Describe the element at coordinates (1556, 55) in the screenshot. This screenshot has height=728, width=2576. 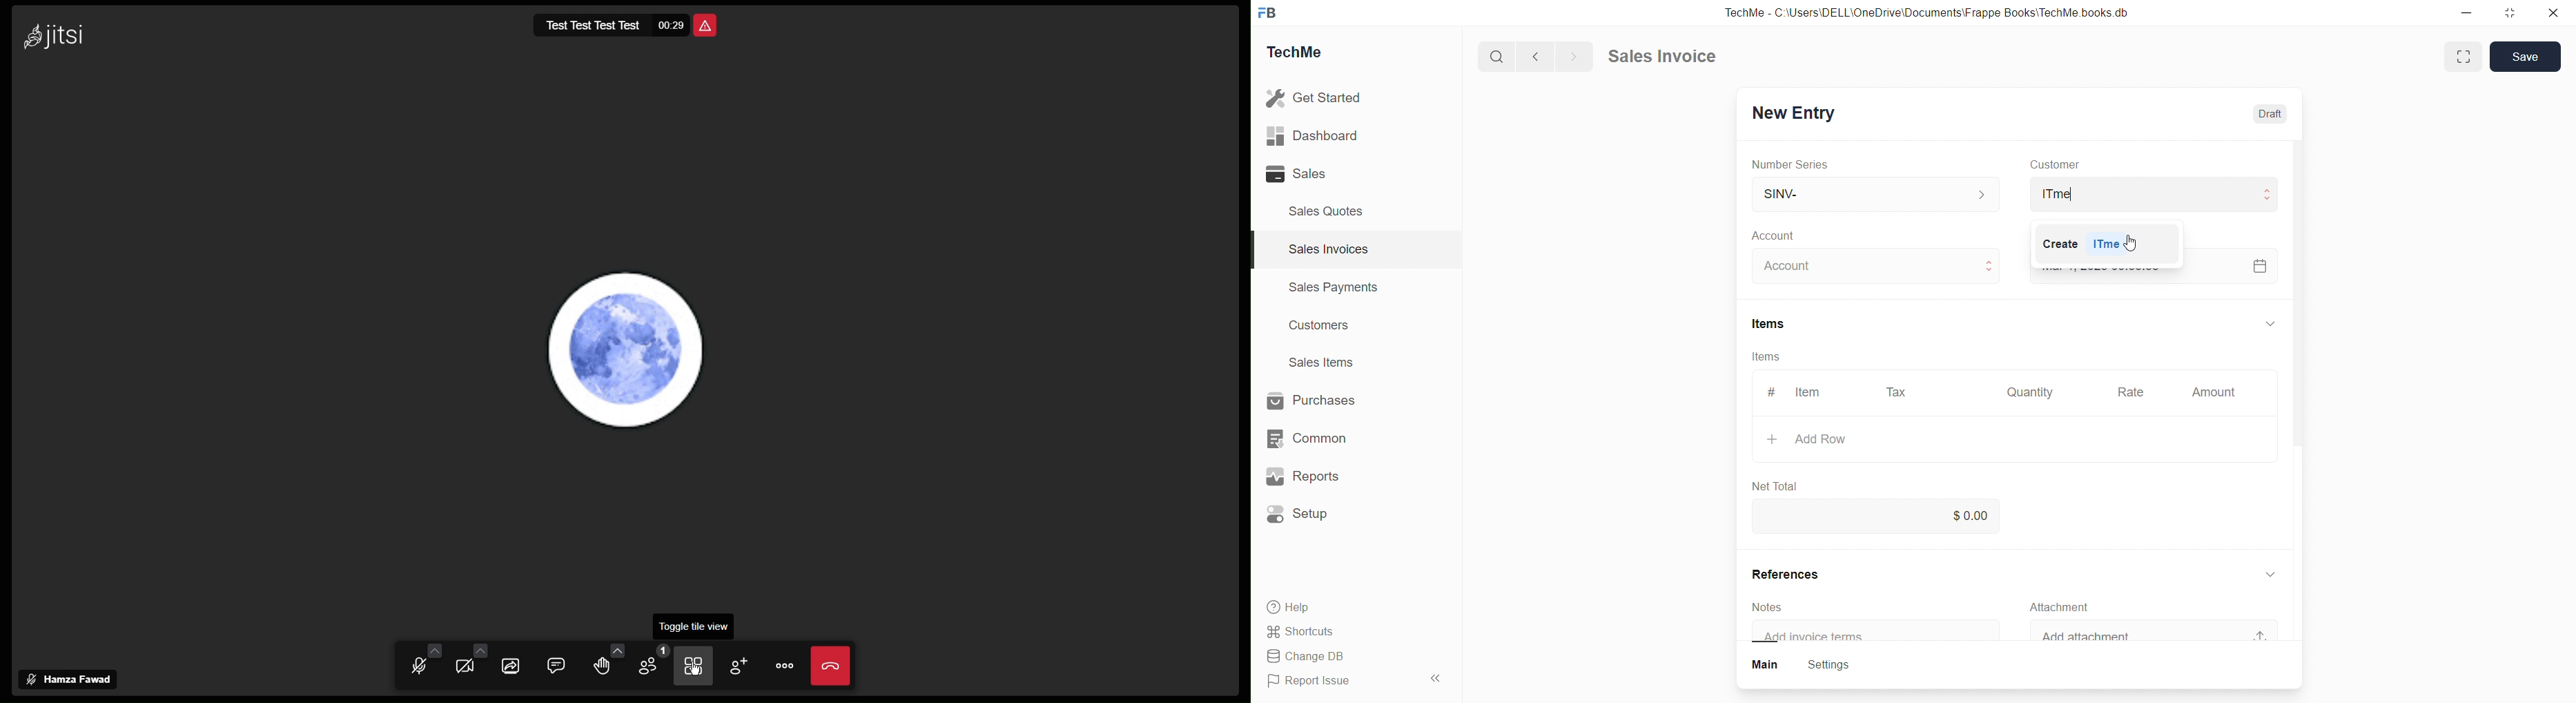
I see `Forward/Backward` at that location.